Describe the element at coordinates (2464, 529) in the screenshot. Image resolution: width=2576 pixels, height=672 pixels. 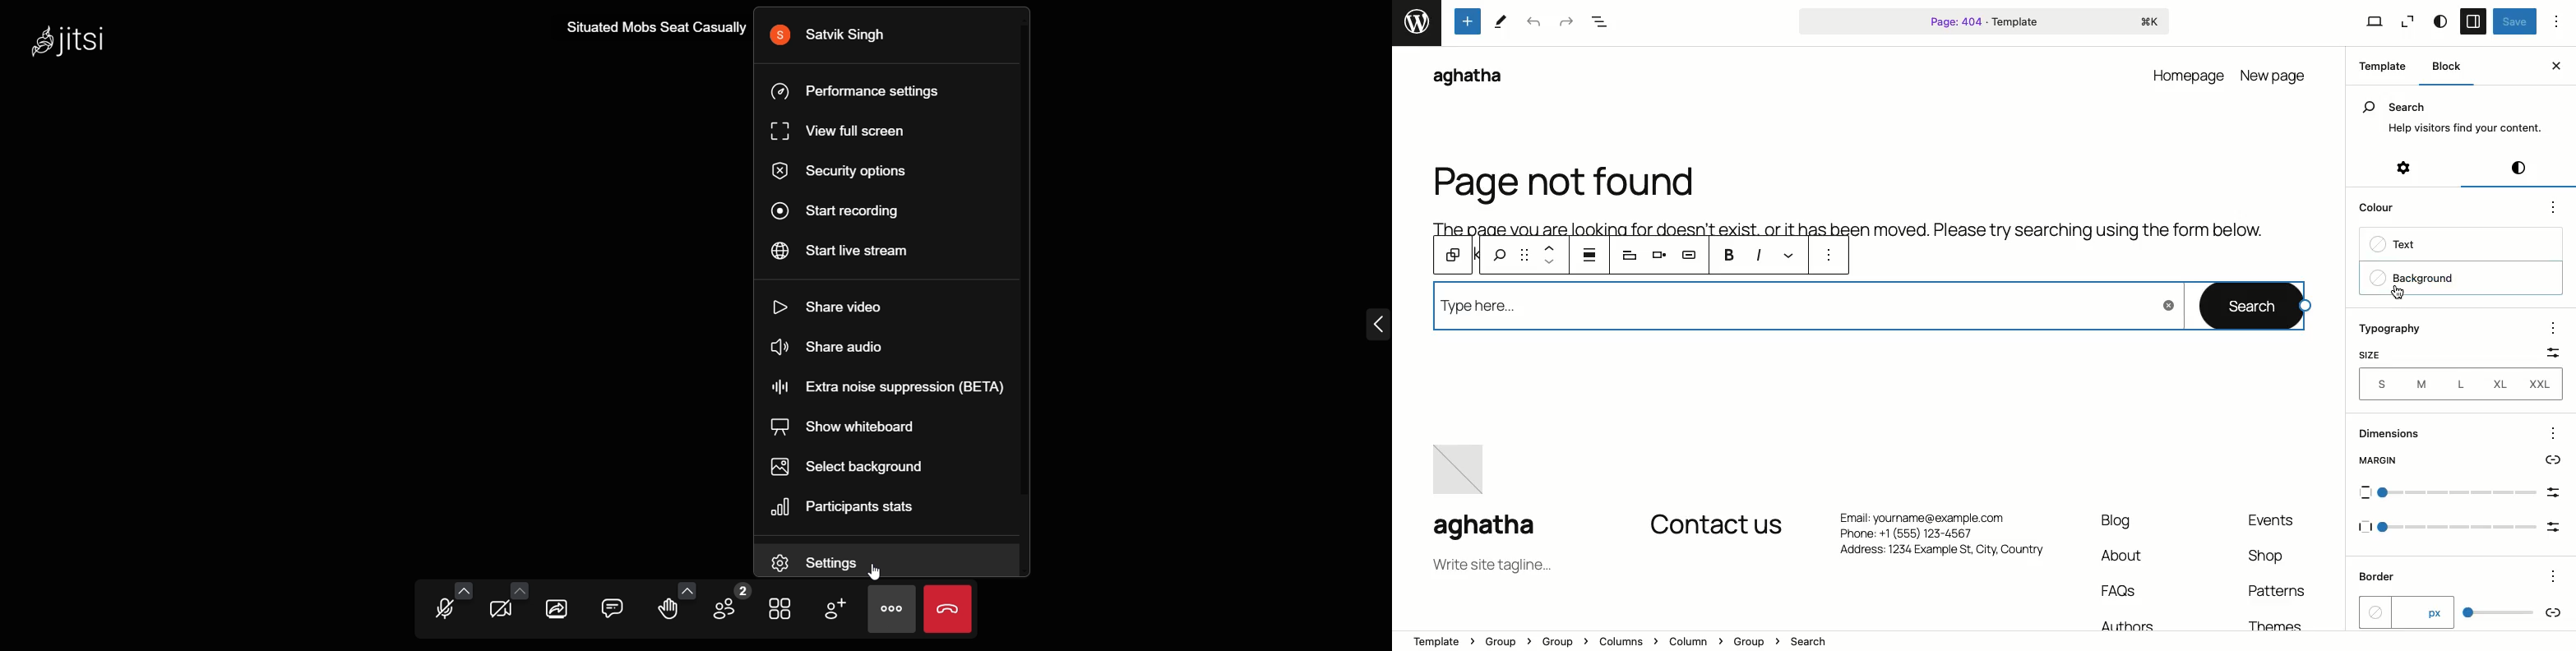
I see `` at that location.